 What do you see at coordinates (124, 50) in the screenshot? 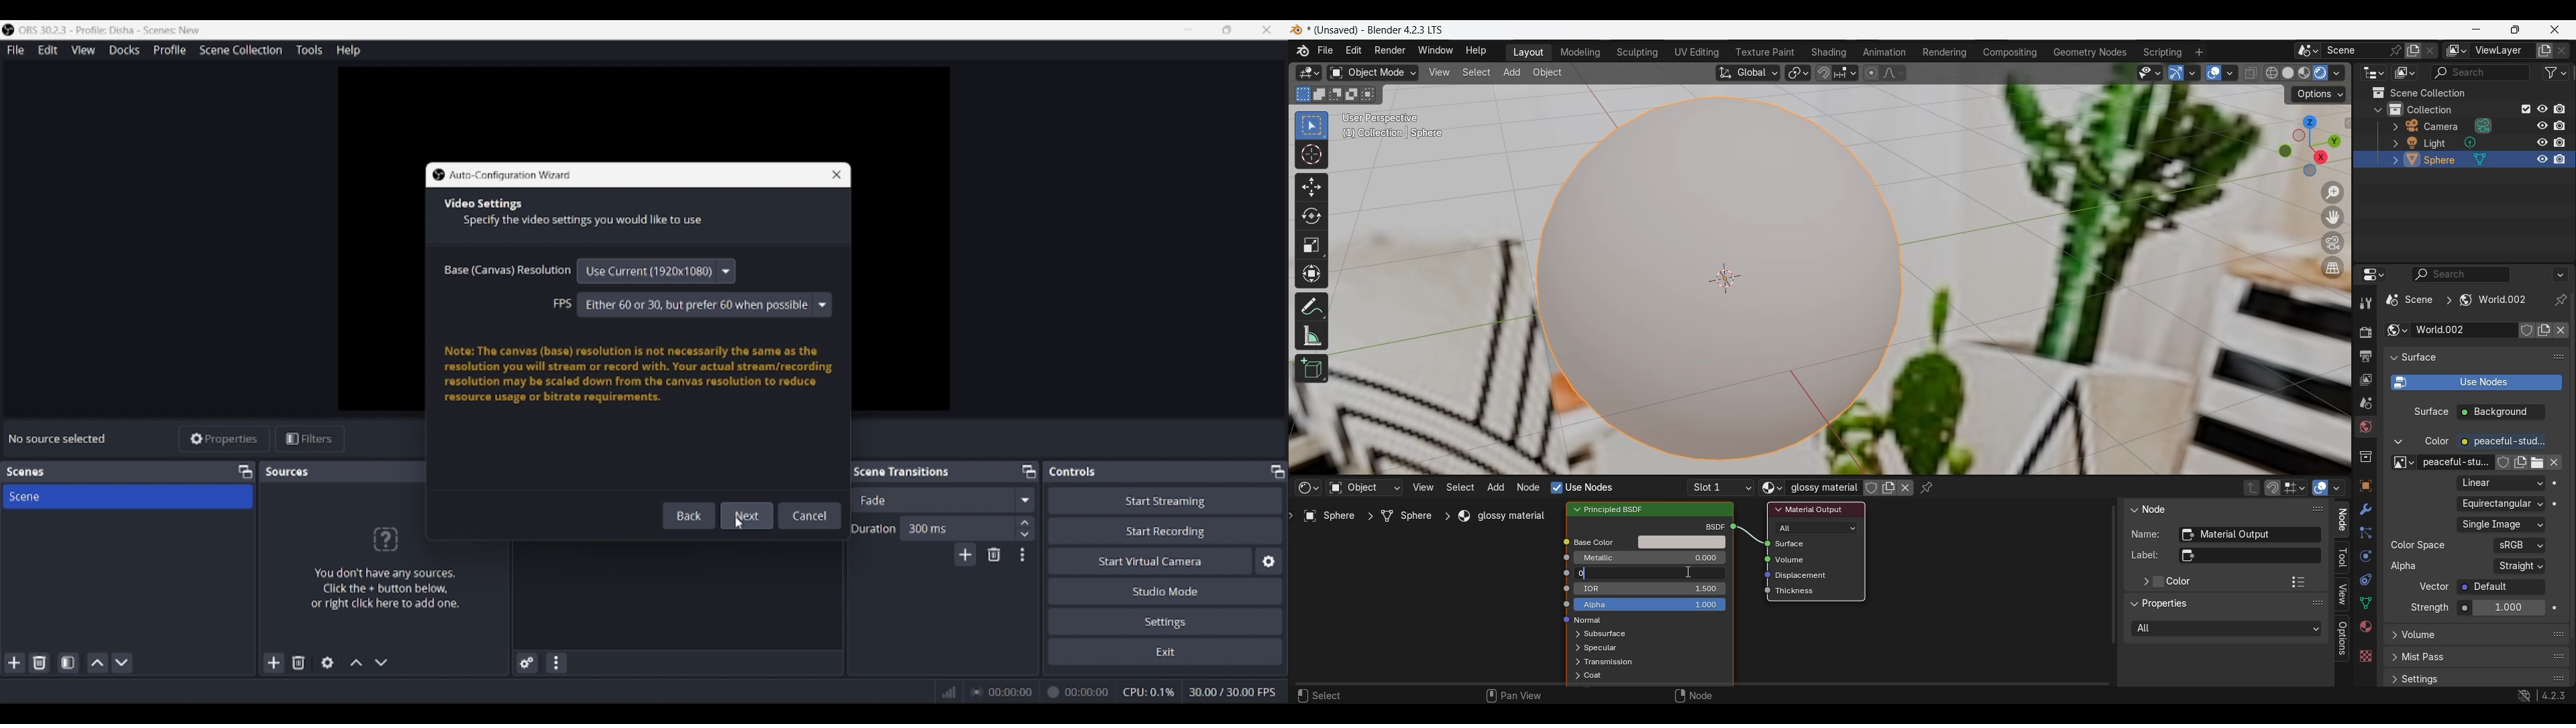
I see `Docks menu` at bounding box center [124, 50].